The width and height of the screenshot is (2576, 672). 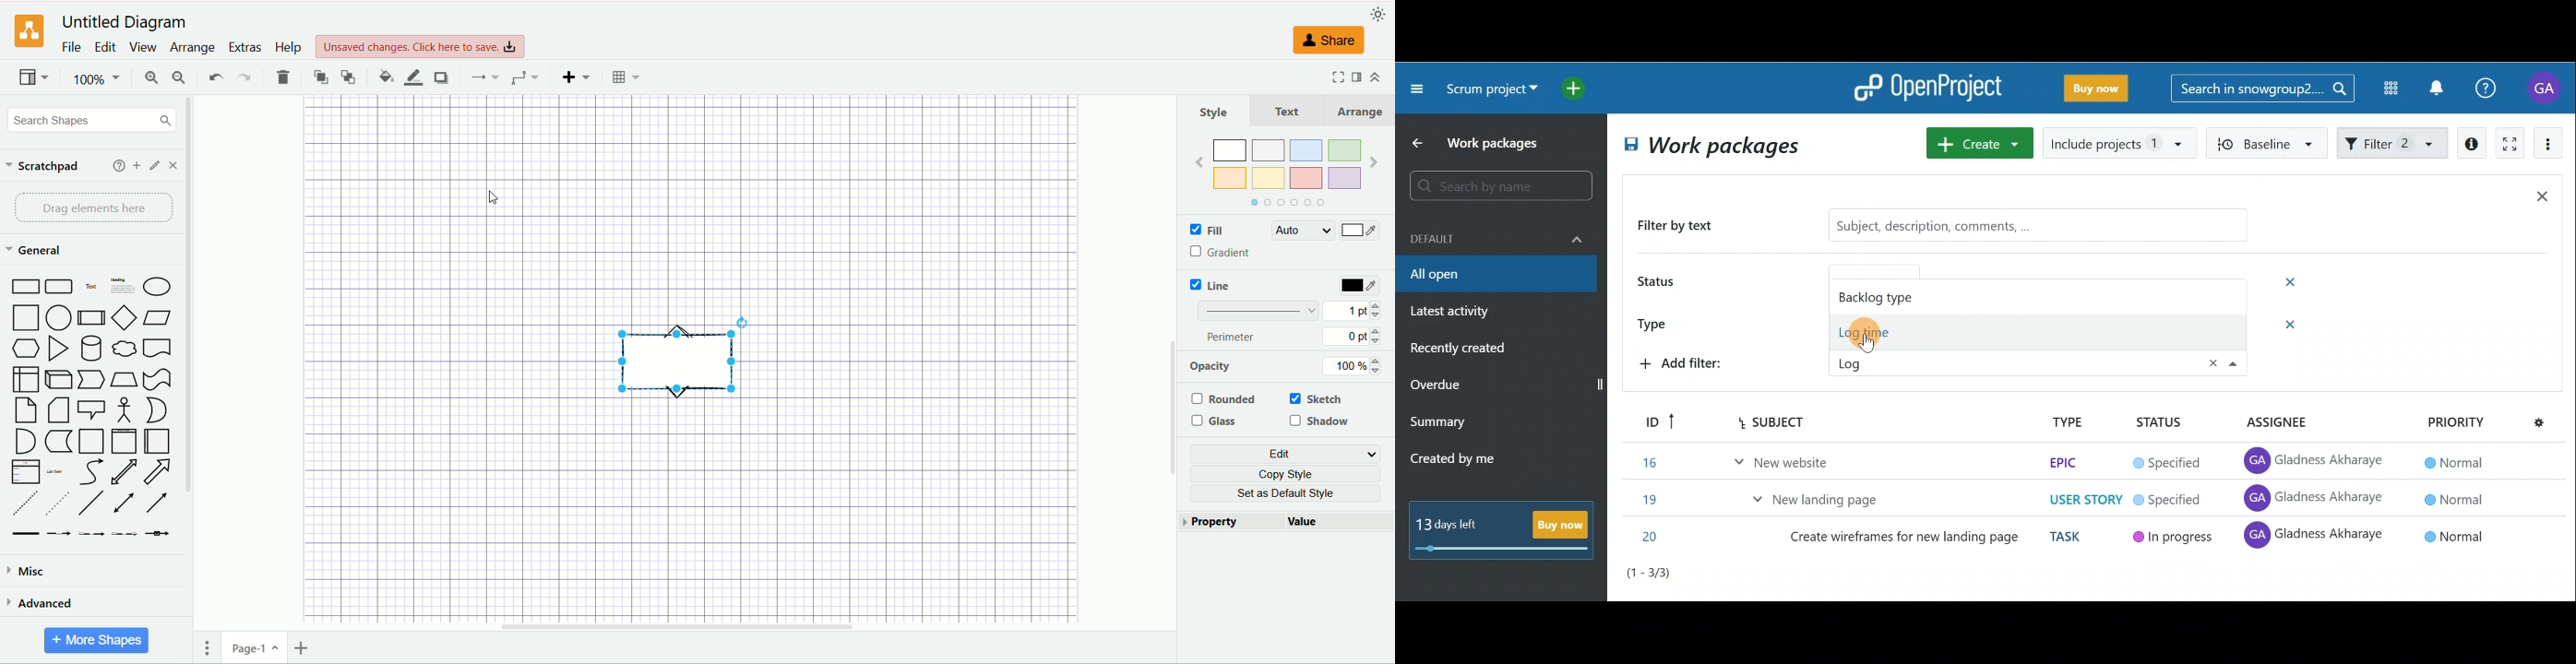 What do you see at coordinates (211, 645) in the screenshot?
I see `pages` at bounding box center [211, 645].